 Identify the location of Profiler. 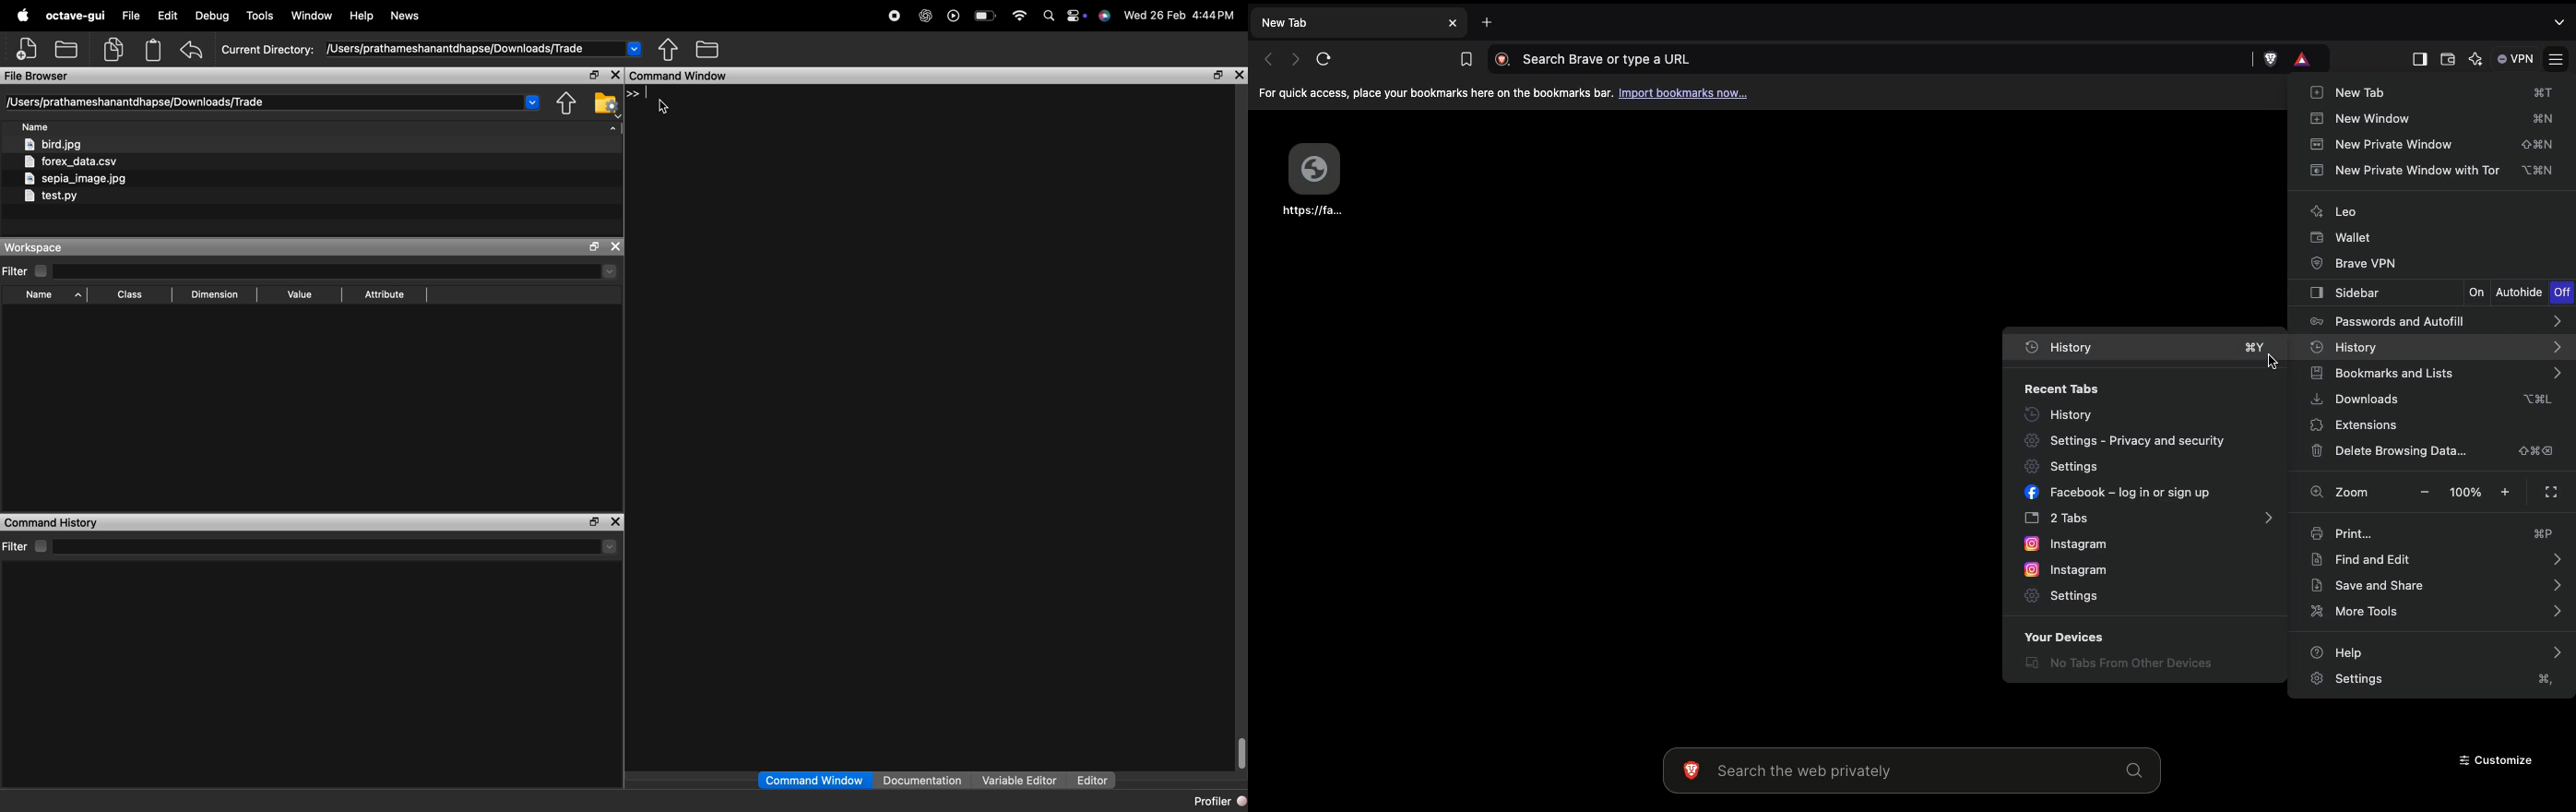
(1220, 801).